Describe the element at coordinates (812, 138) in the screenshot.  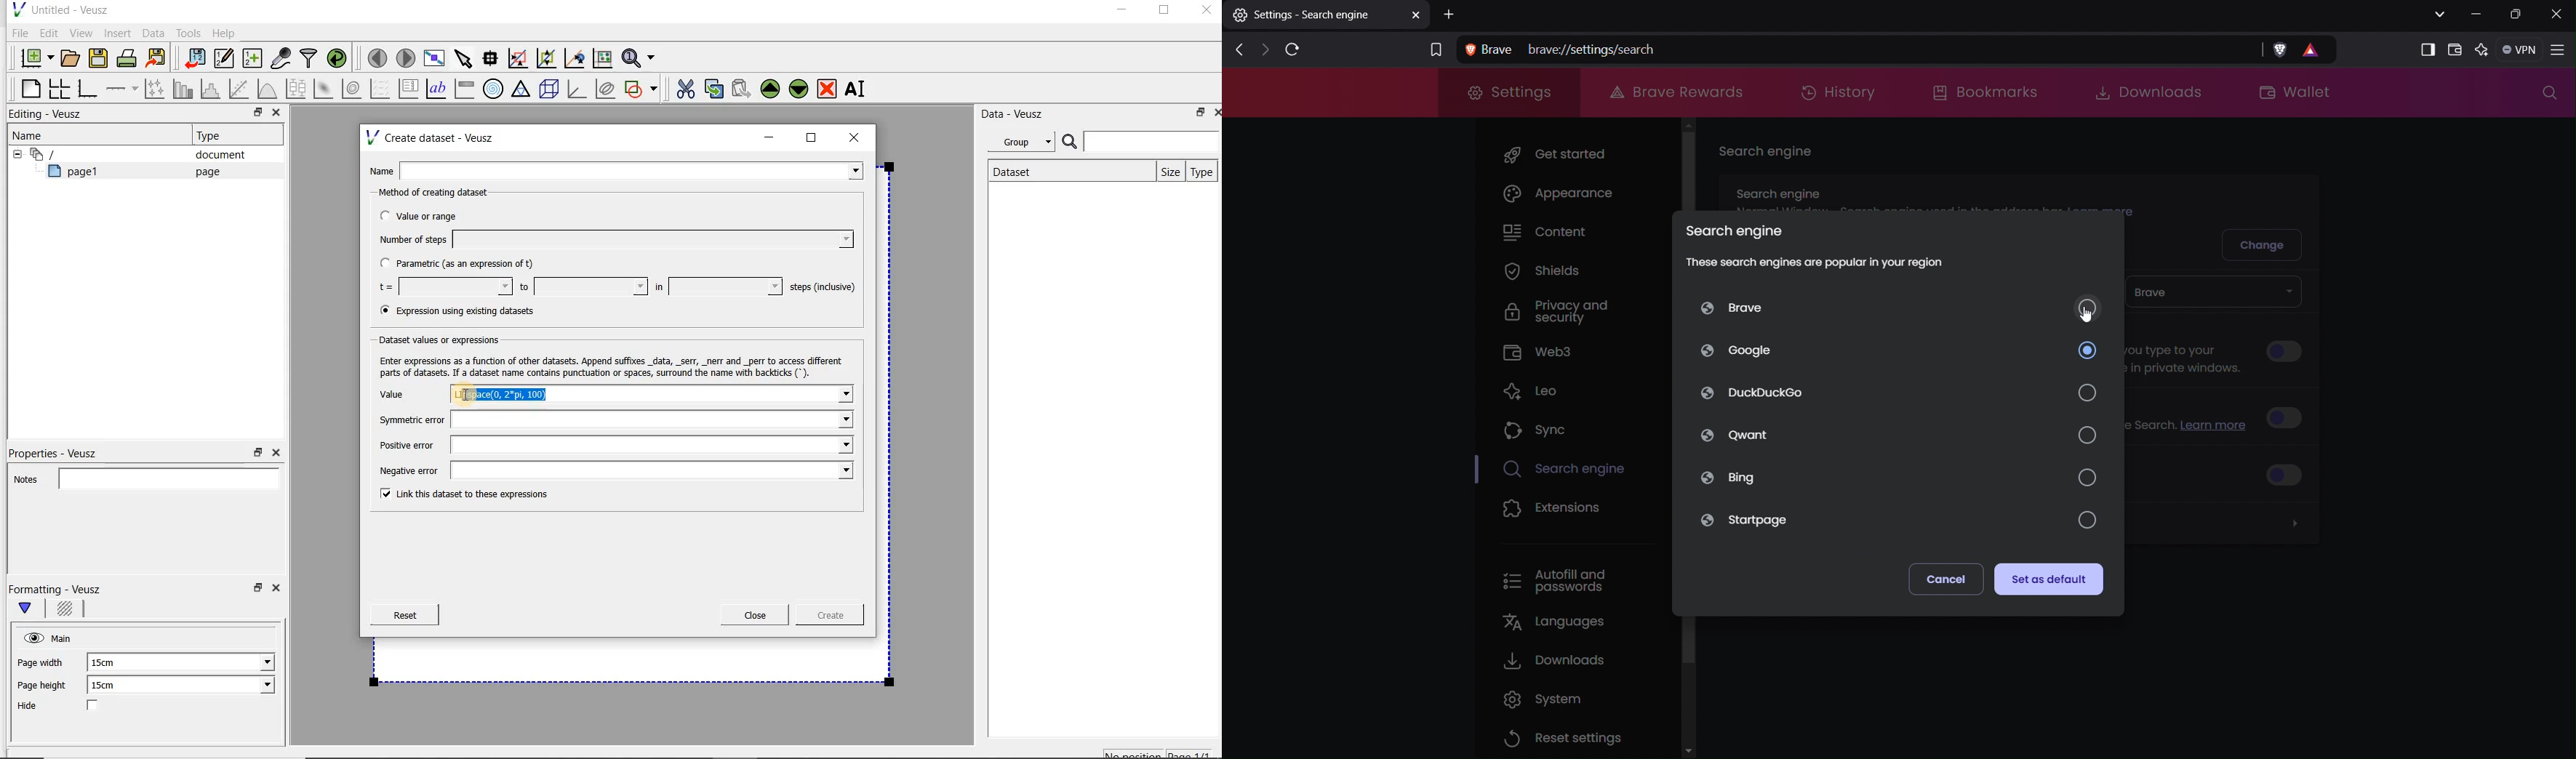
I see `maximize` at that location.